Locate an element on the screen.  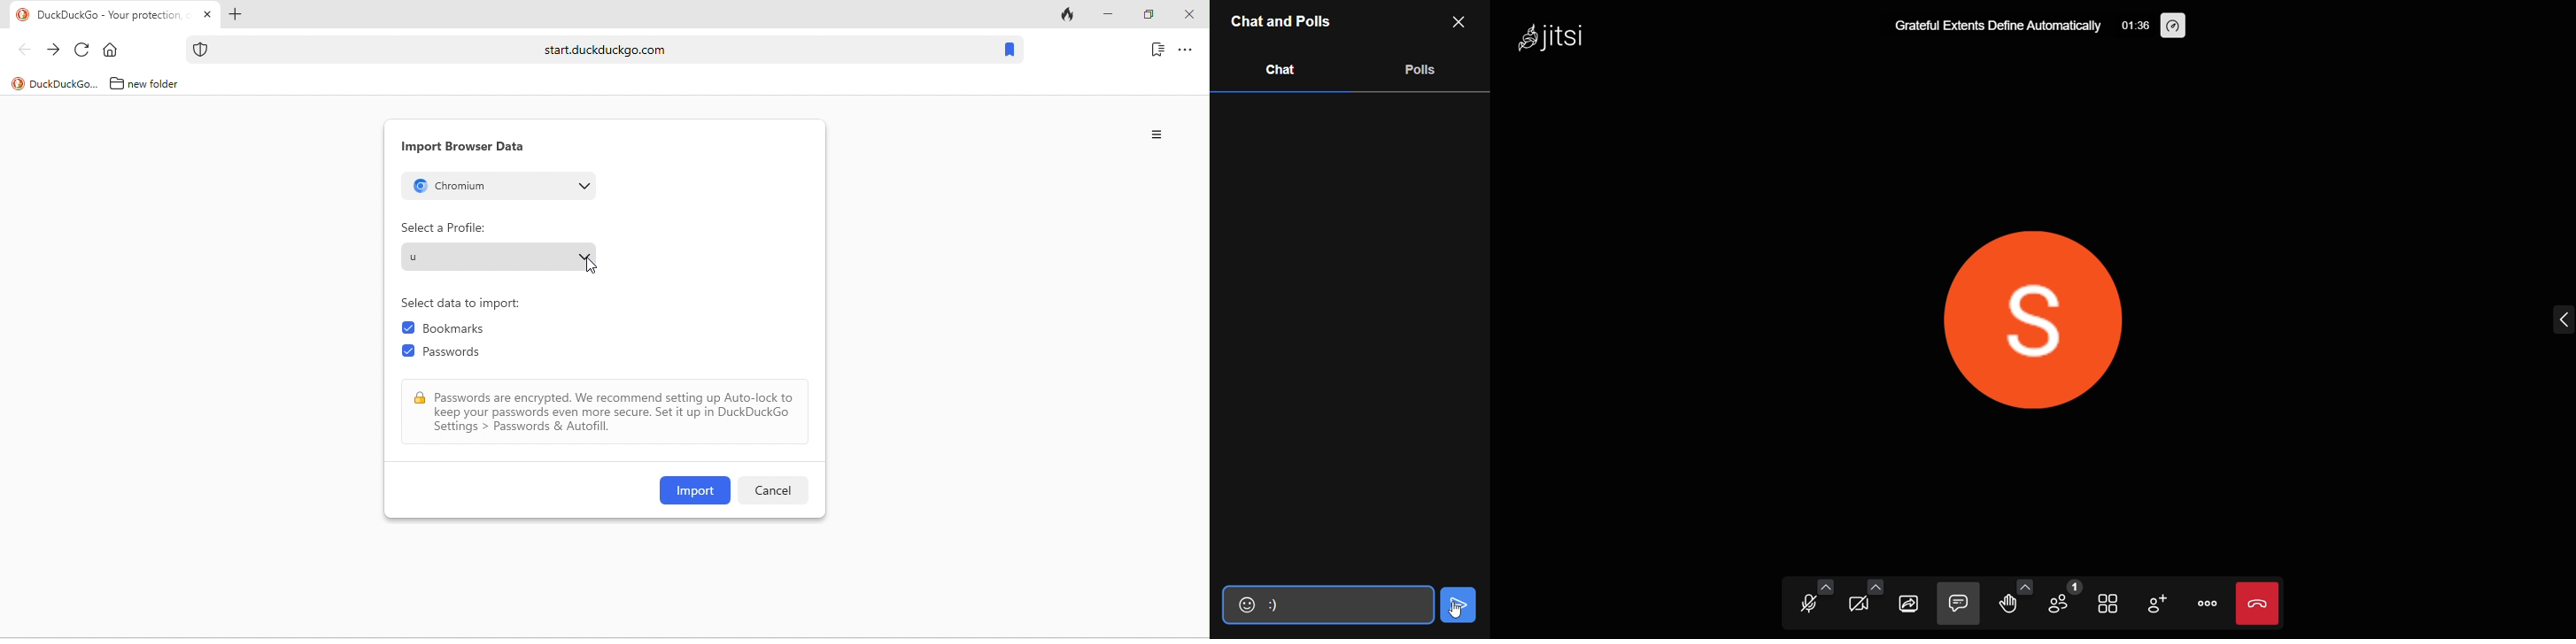
close is located at coordinates (1188, 15).